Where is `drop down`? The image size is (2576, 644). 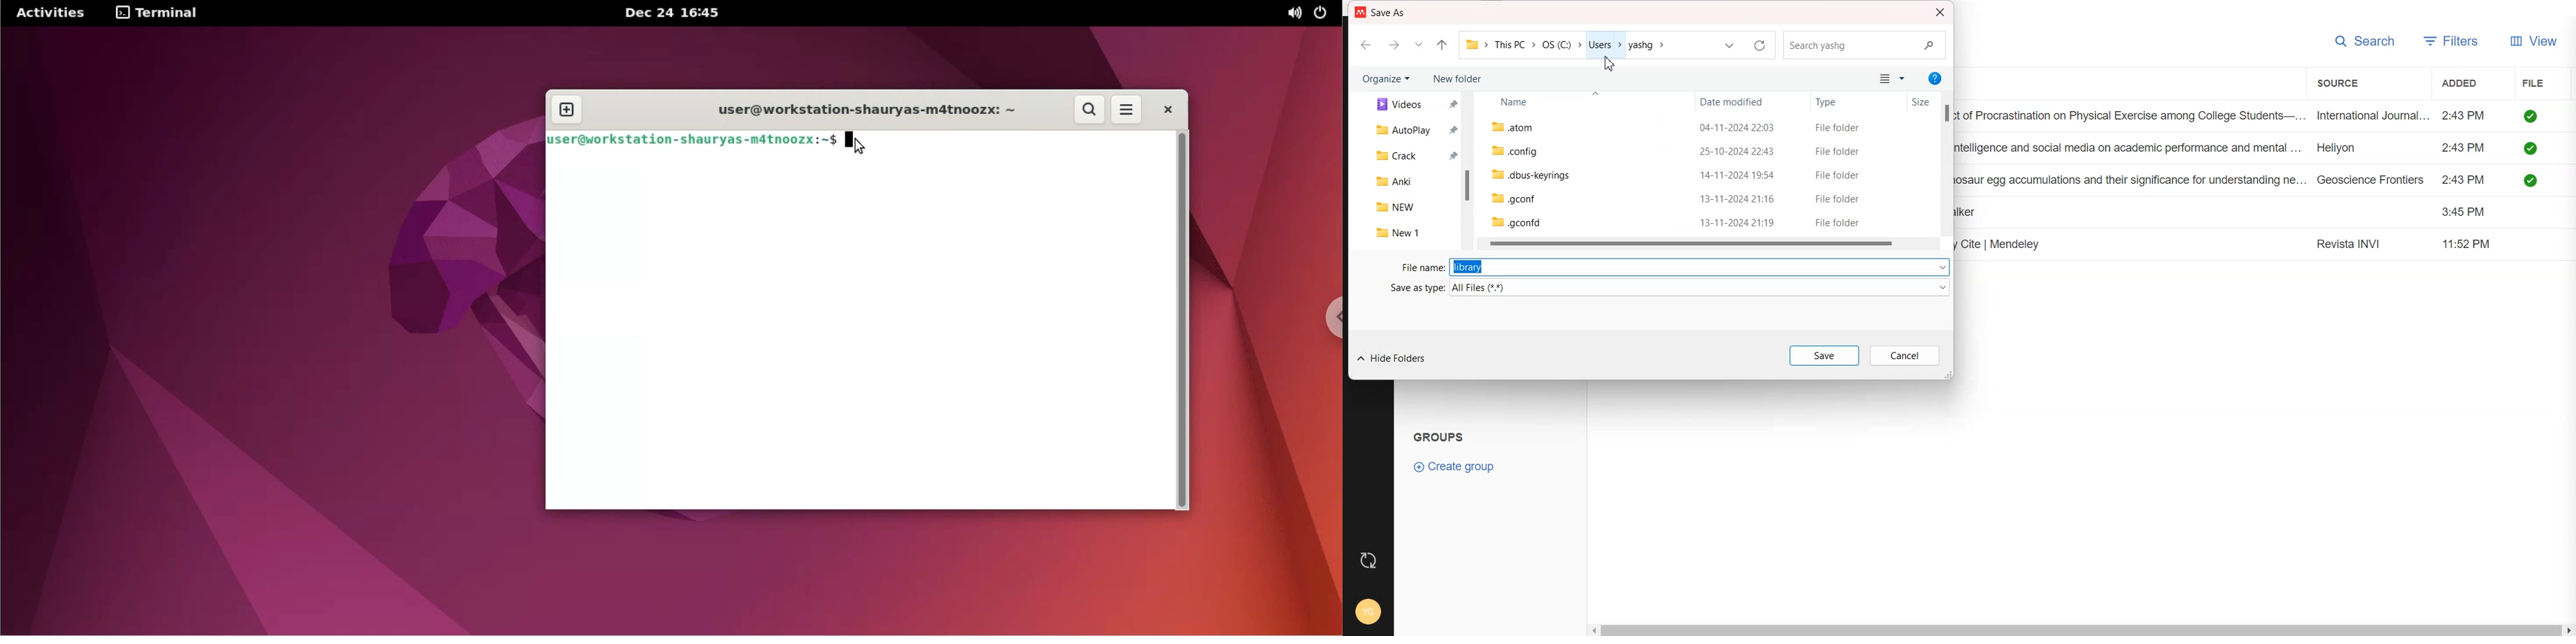
drop down is located at coordinates (1728, 45).